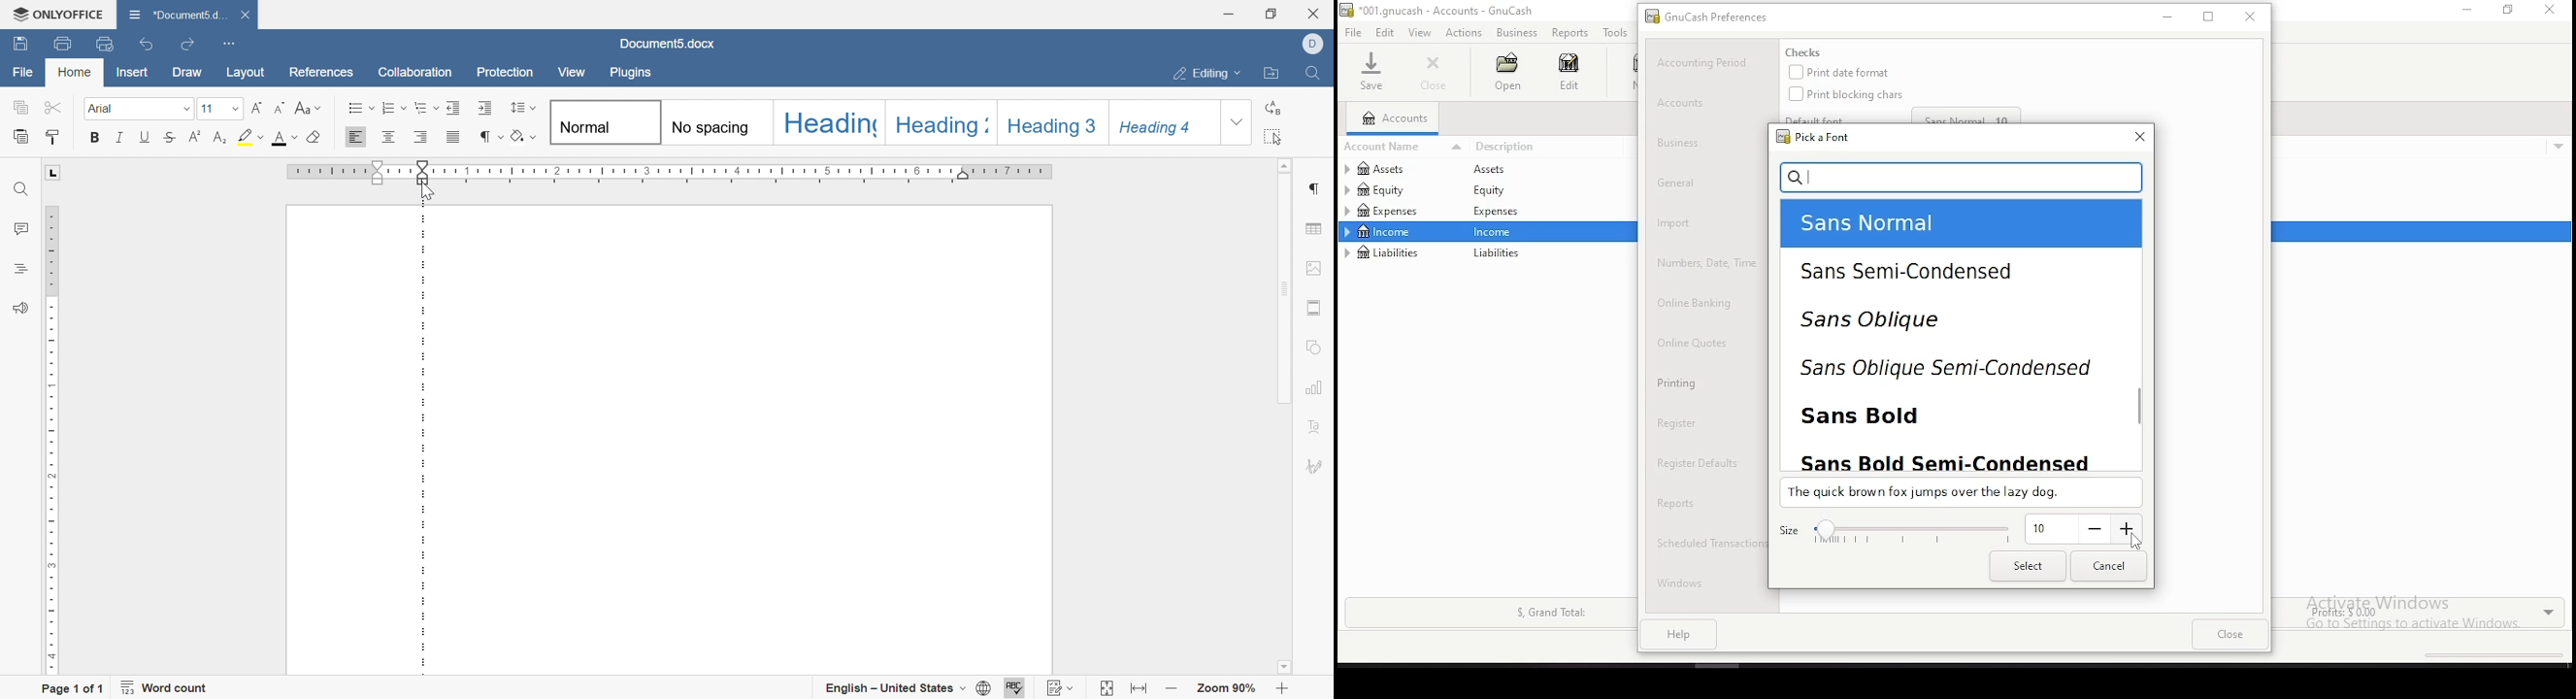 This screenshot has width=2576, height=700. What do you see at coordinates (1279, 136) in the screenshot?
I see `select all` at bounding box center [1279, 136].